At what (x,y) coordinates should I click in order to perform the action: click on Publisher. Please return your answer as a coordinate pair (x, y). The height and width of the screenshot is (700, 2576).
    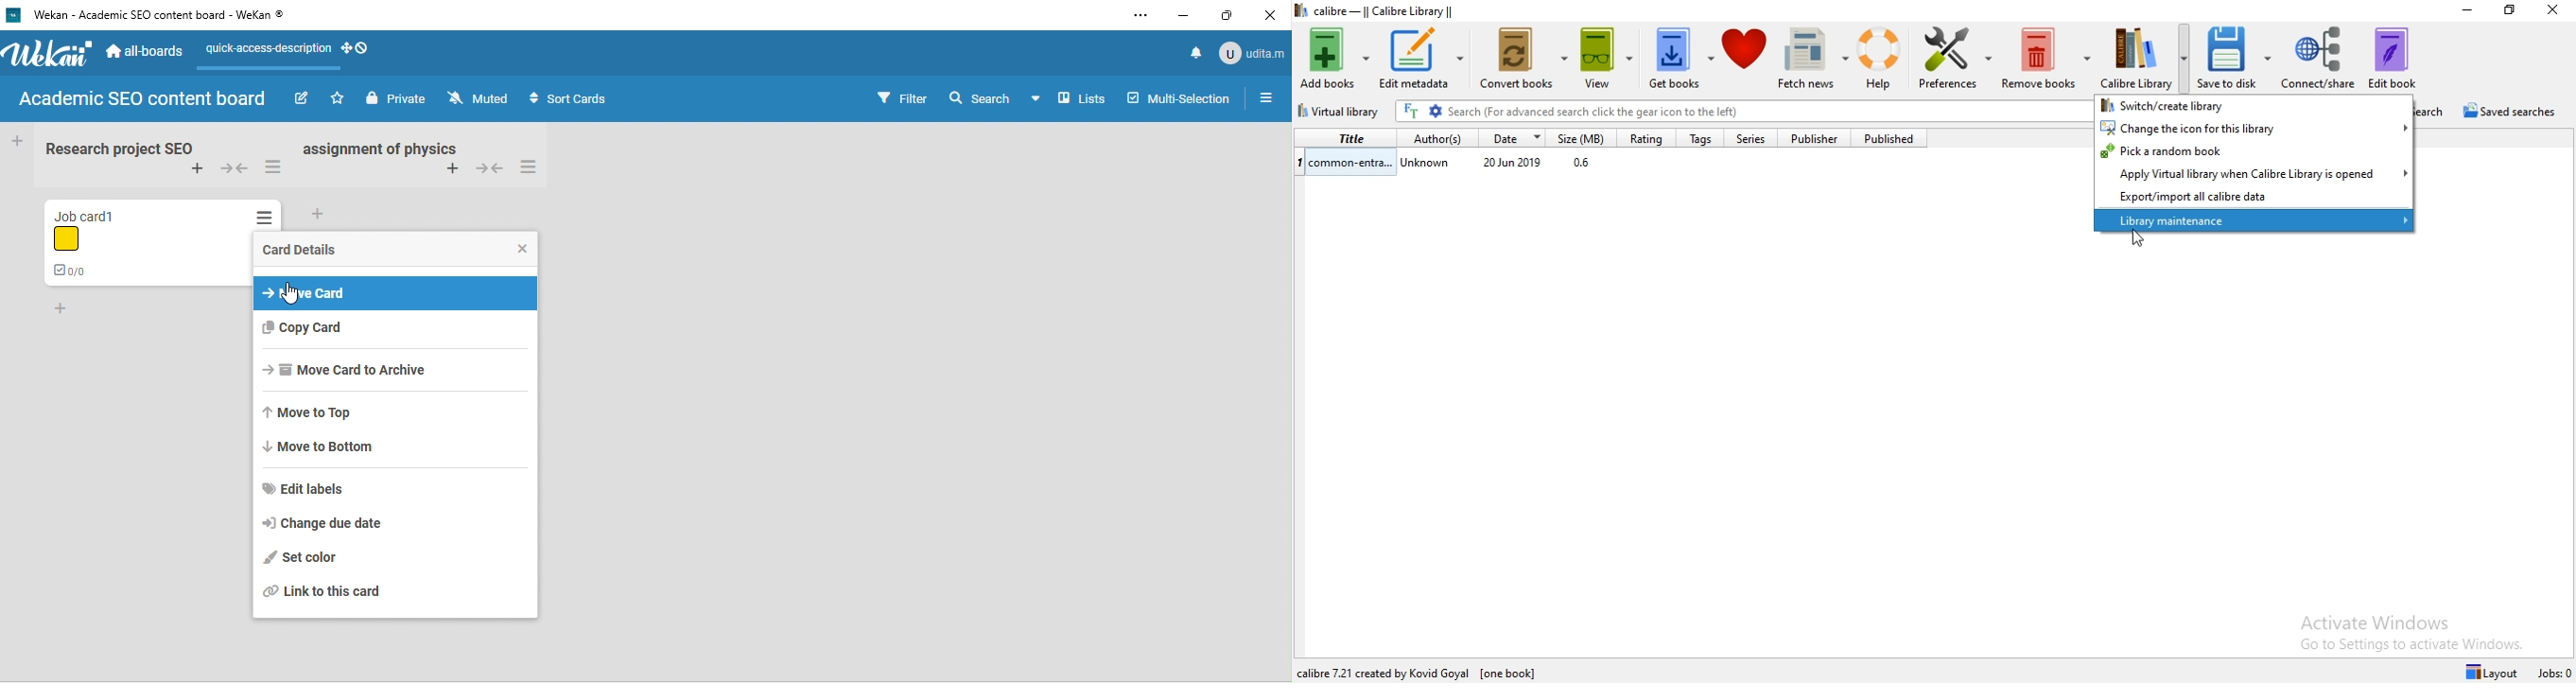
    Looking at the image, I should click on (1821, 138).